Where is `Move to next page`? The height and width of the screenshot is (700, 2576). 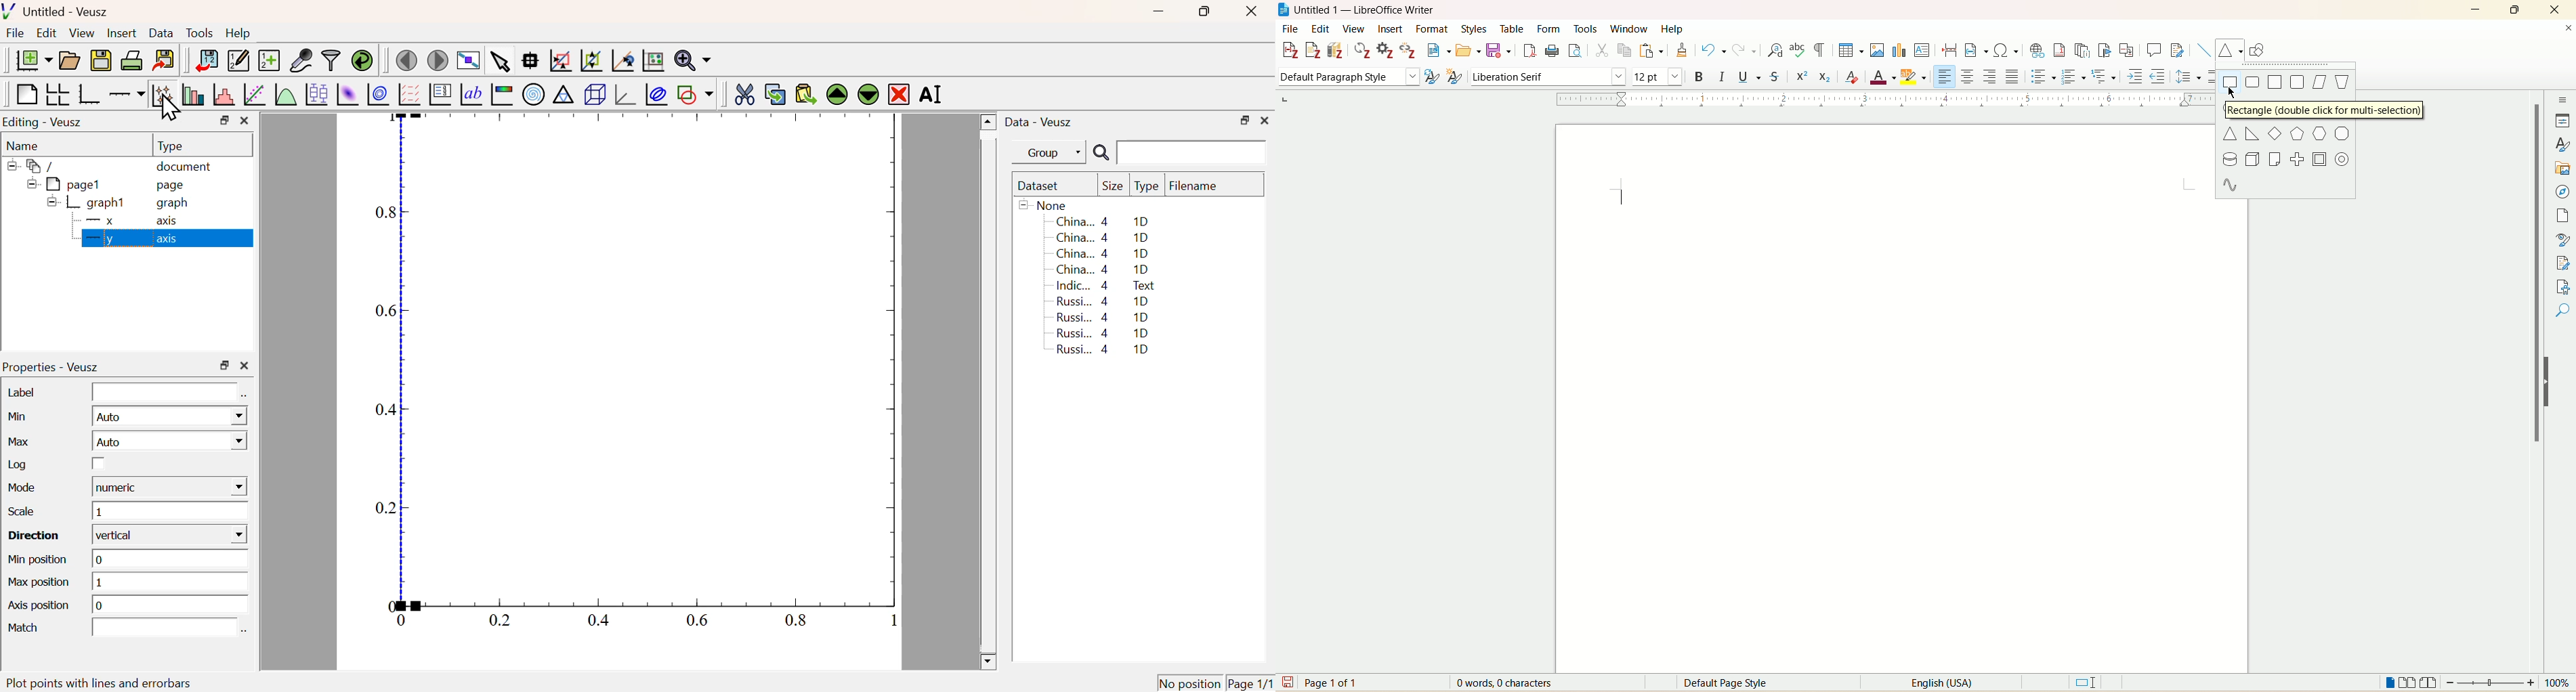 Move to next page is located at coordinates (438, 60).